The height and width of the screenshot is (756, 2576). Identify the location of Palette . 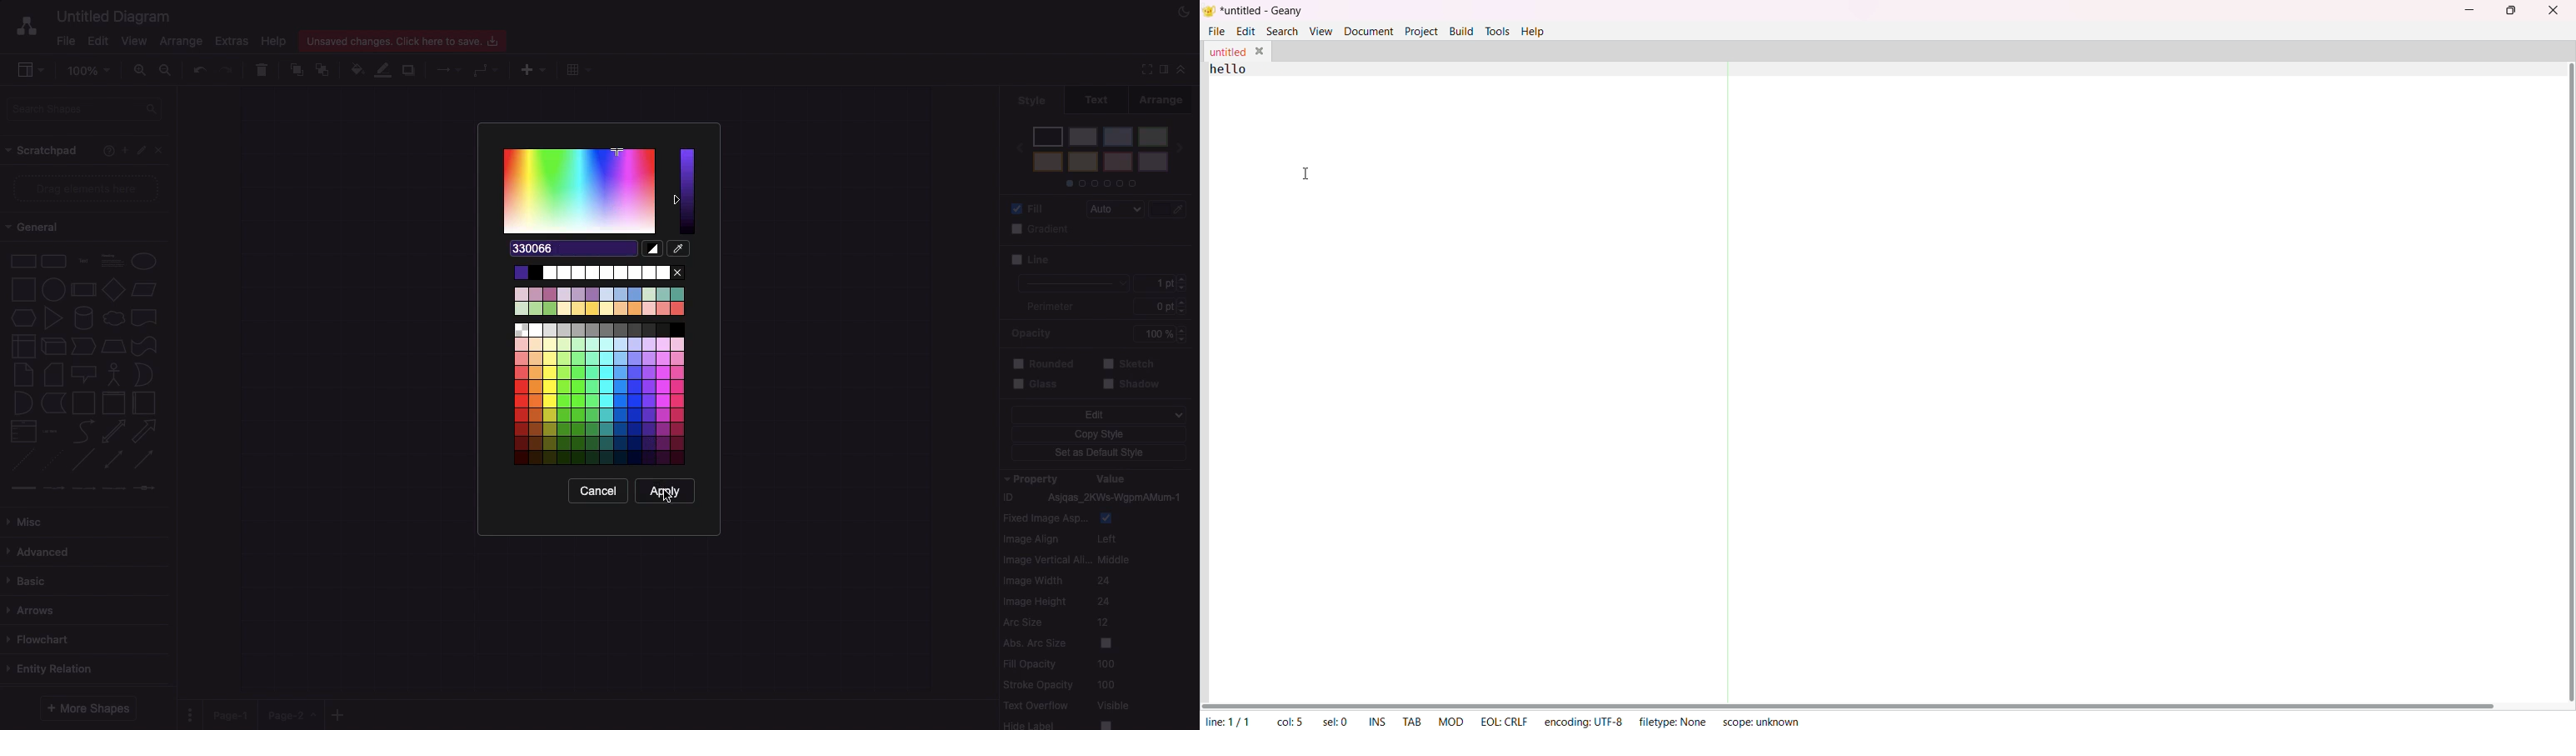
(581, 191).